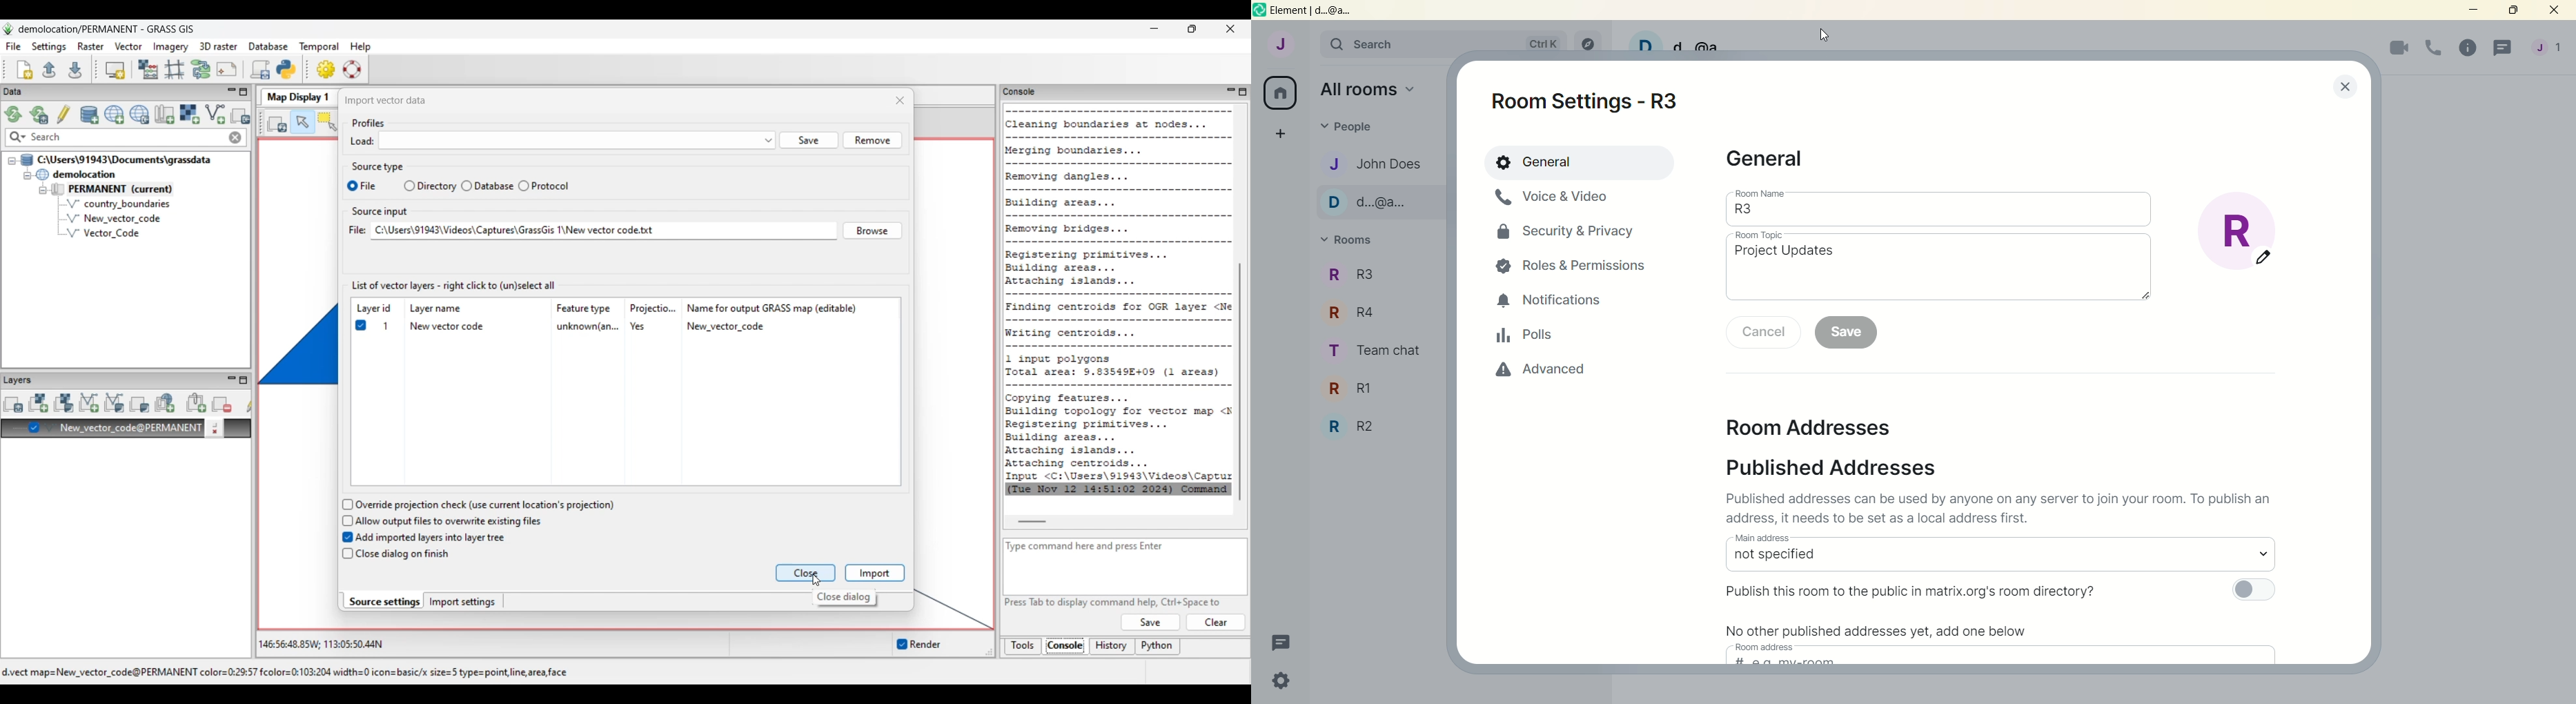 Image resolution: width=2576 pixels, height=728 pixels. I want to click on general, so click(1767, 159).